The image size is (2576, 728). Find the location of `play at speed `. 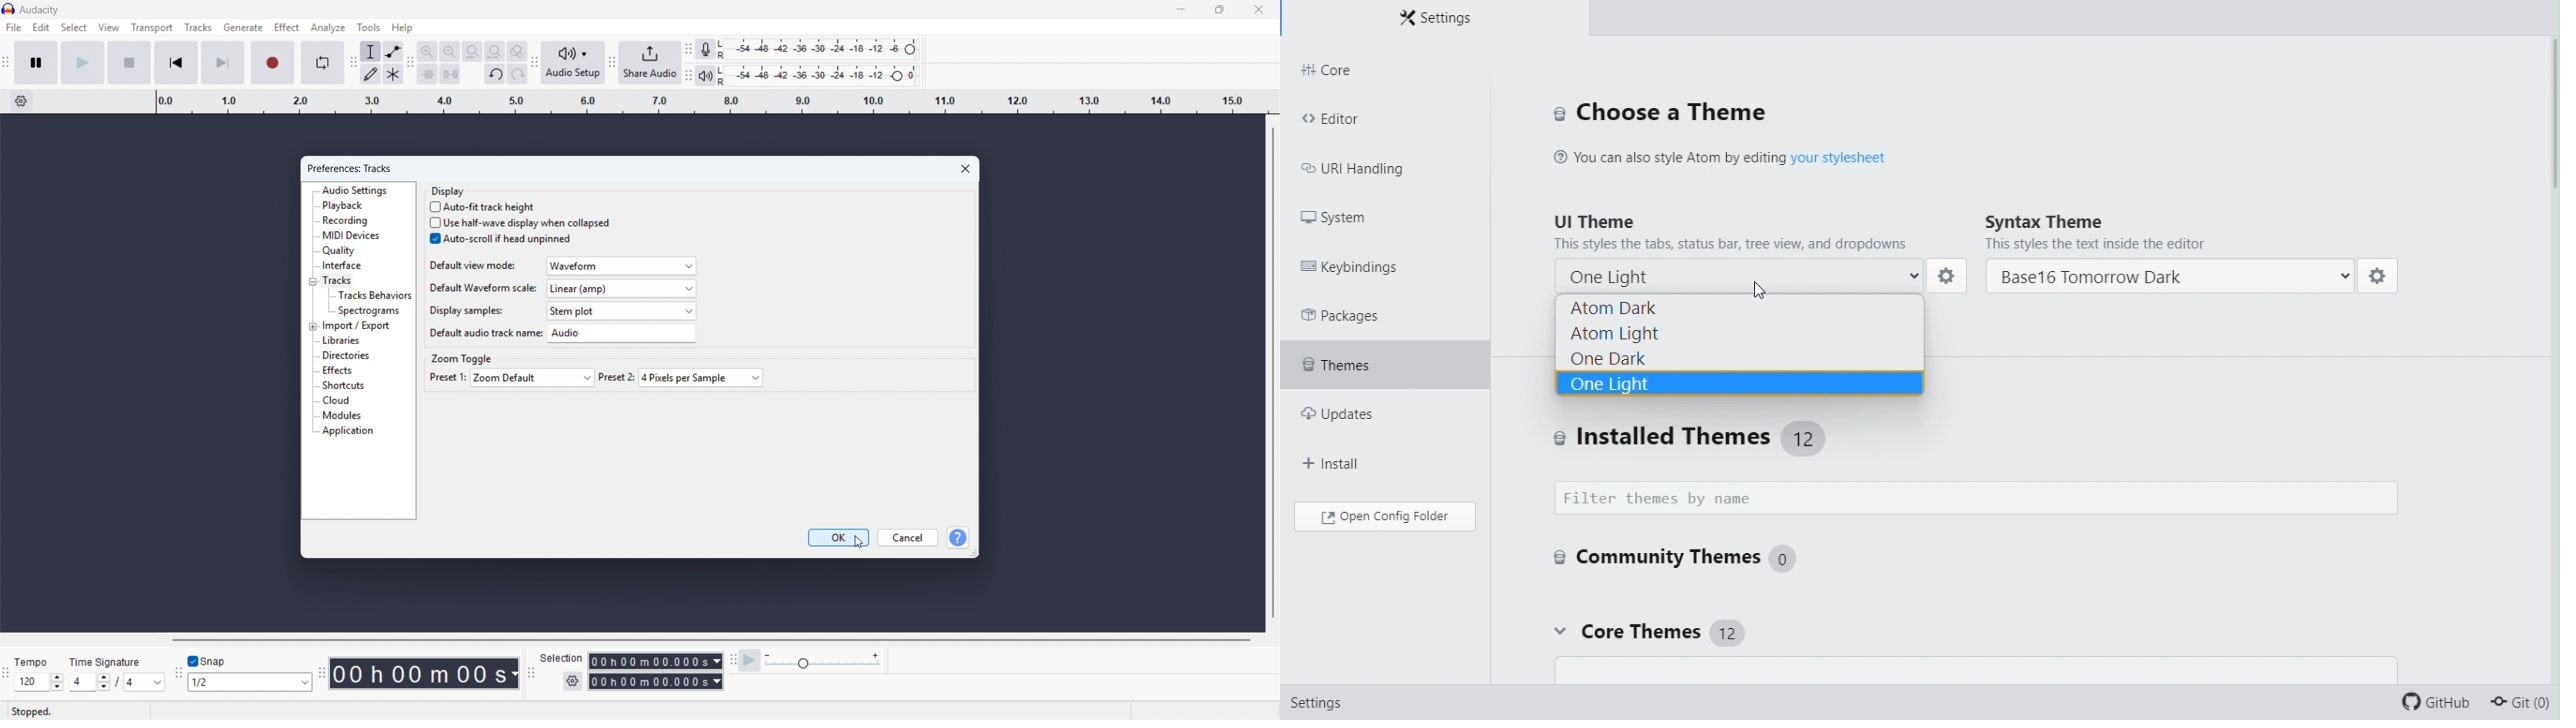

play at speed  is located at coordinates (749, 661).